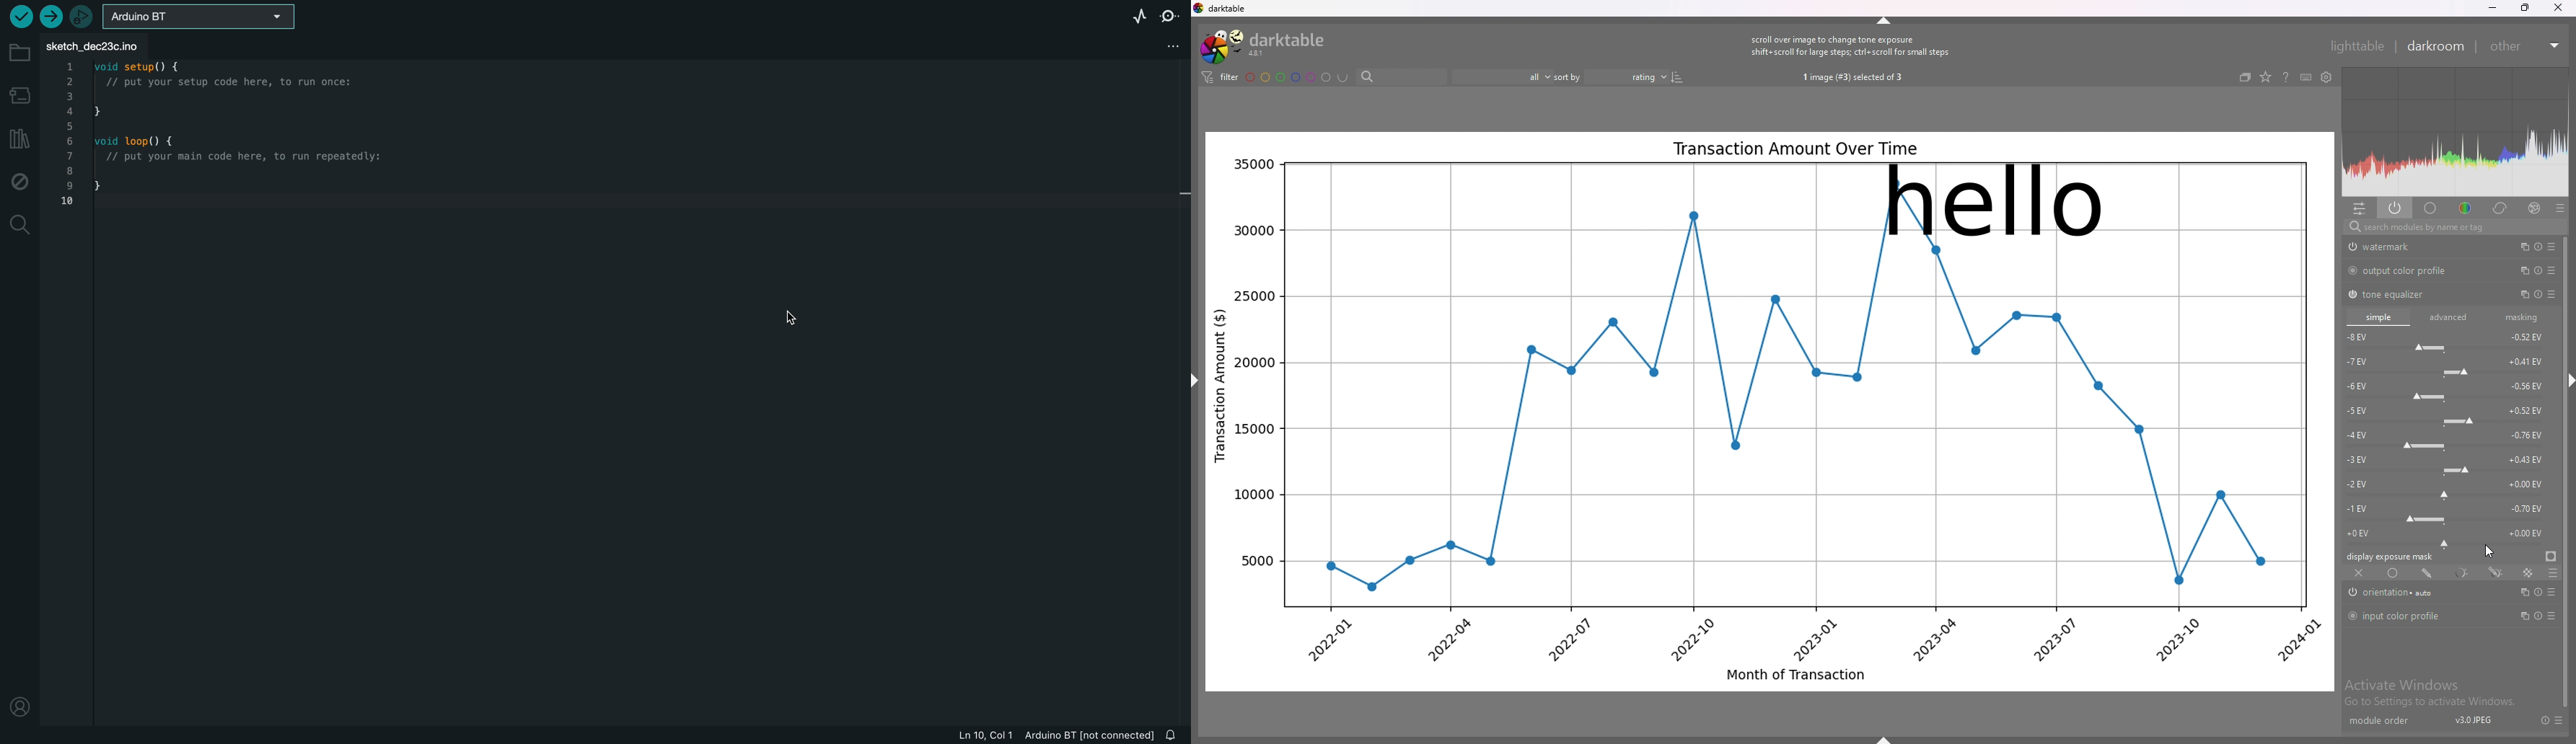 The width and height of the screenshot is (2576, 756). Describe the element at coordinates (1254, 295) in the screenshot. I see `25000` at that location.